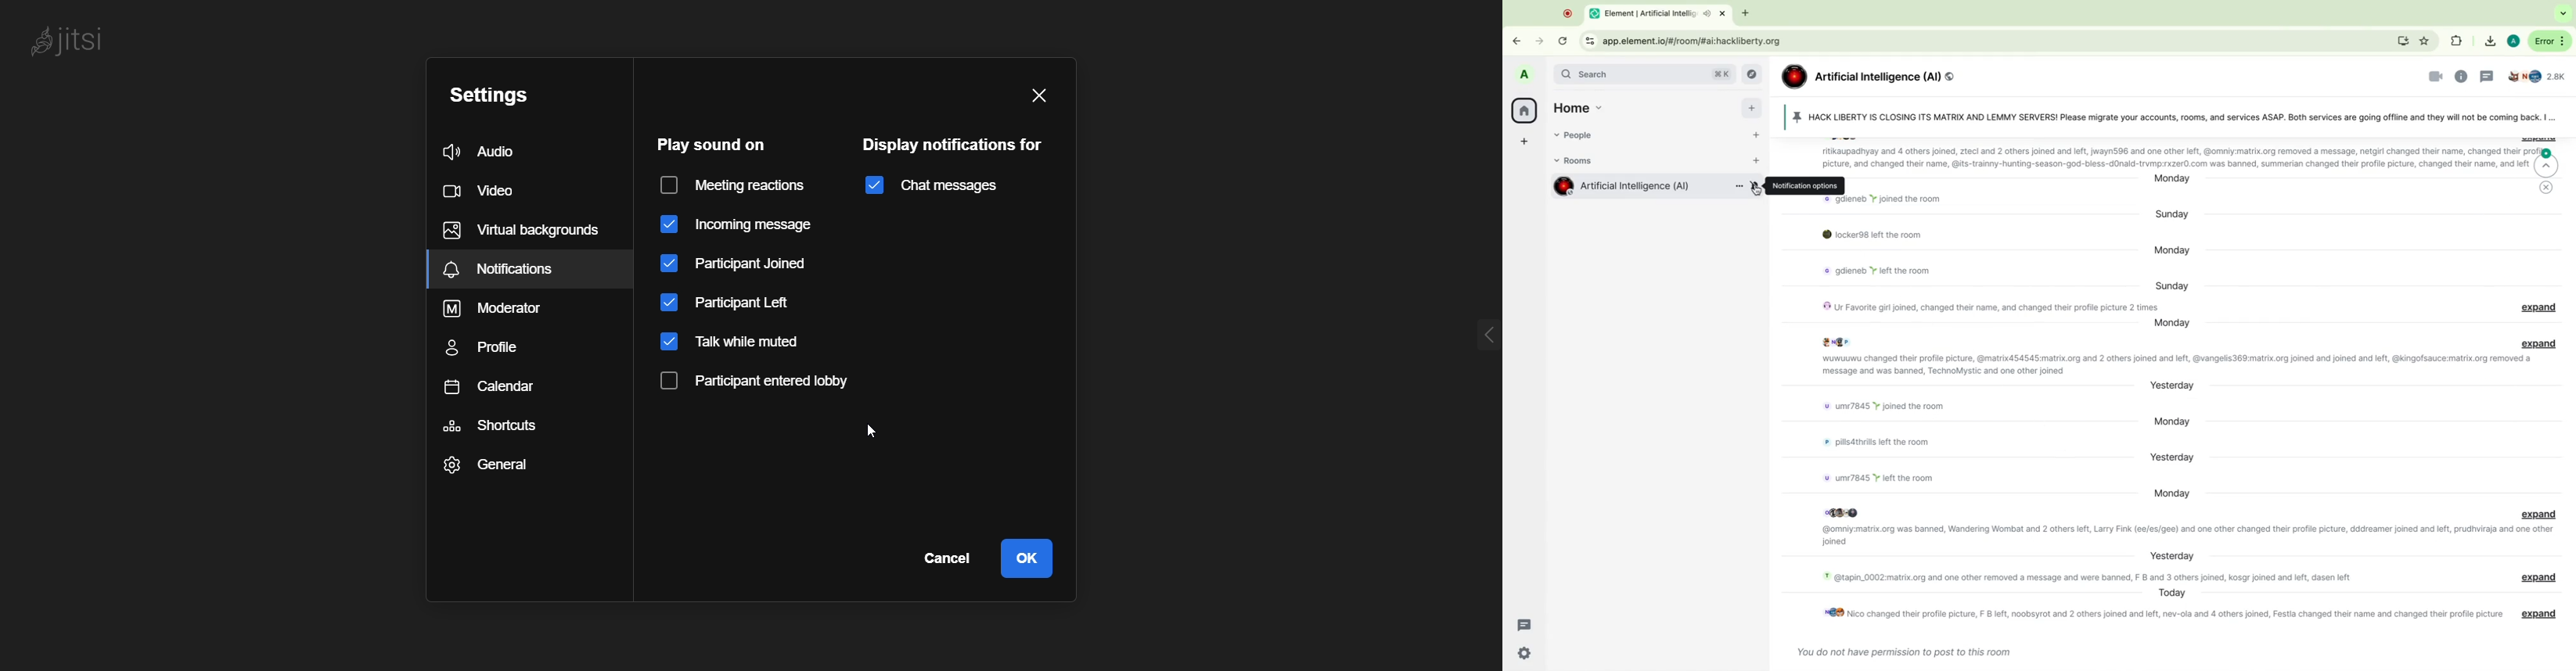 This screenshot has height=672, width=2576. Describe the element at coordinates (1582, 106) in the screenshot. I see `home` at that location.